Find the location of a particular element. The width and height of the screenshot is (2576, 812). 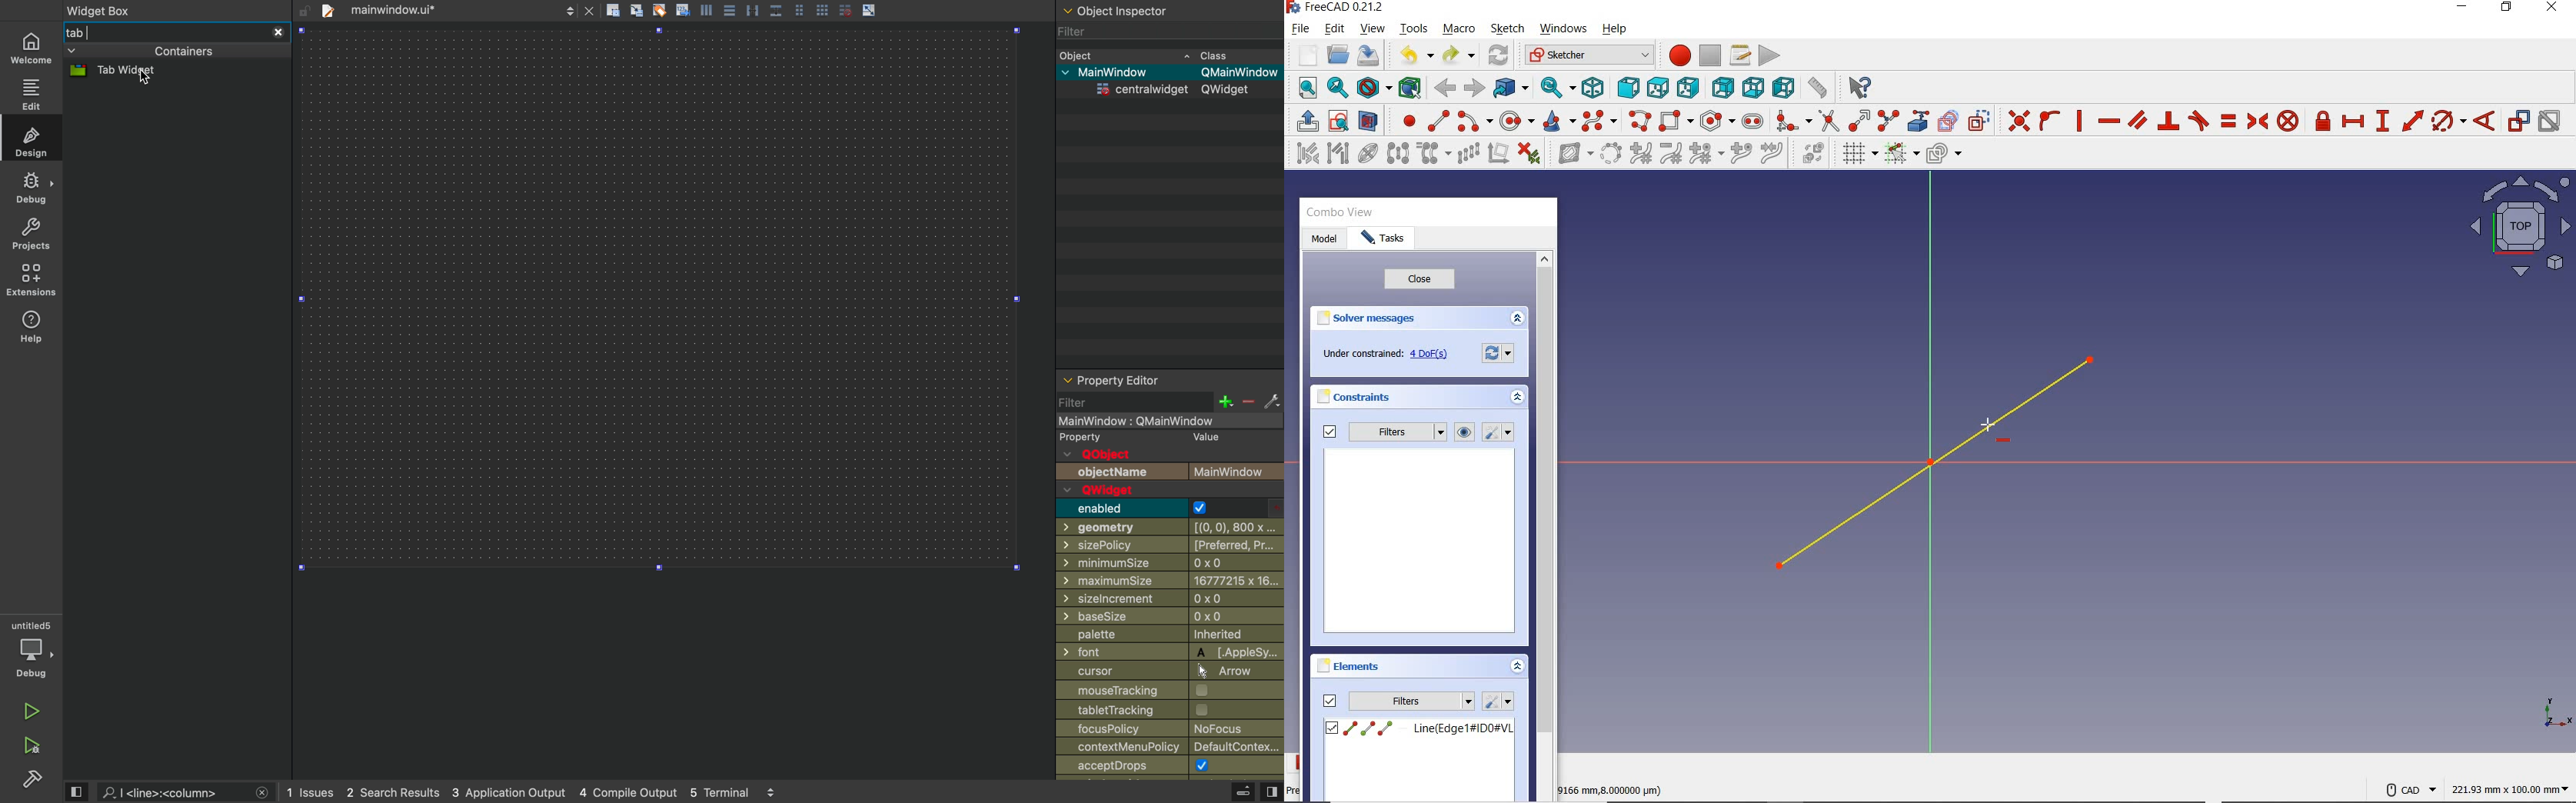

EXECUTE MACRO is located at coordinates (1769, 55).